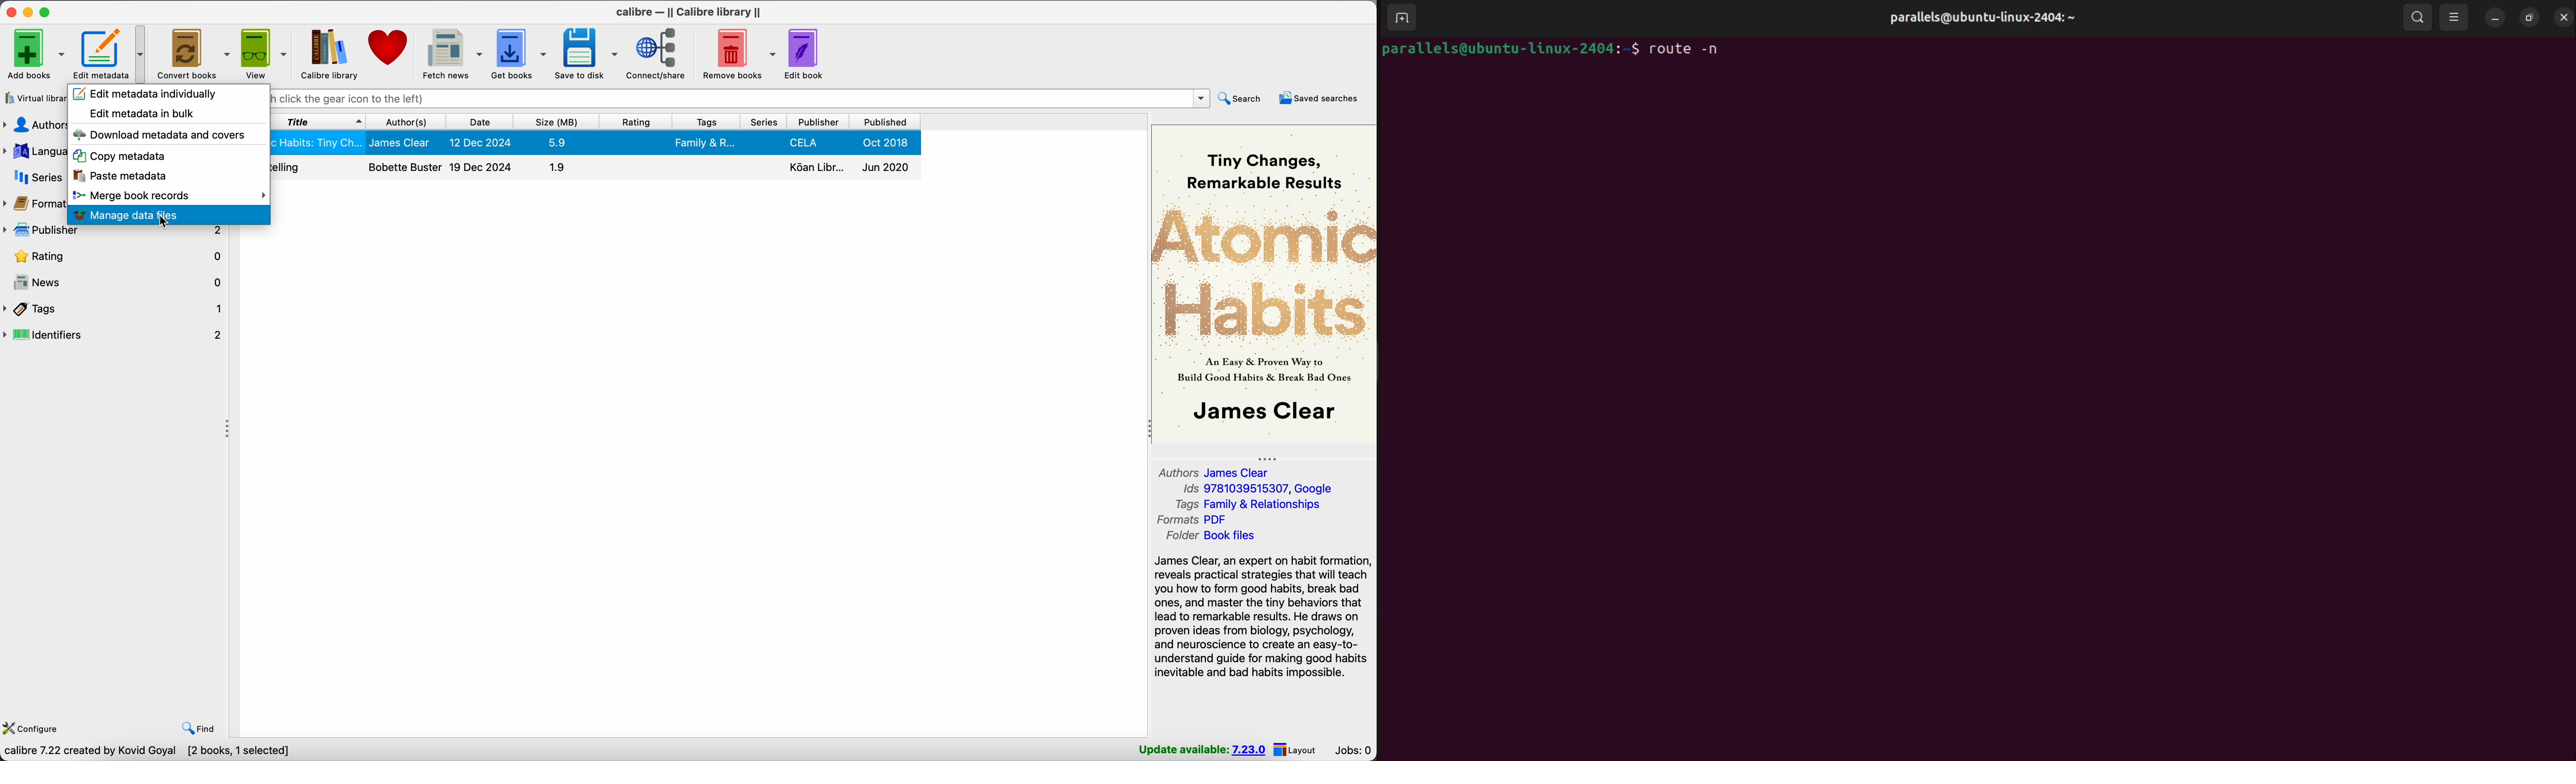 The height and width of the screenshot is (784, 2576). I want to click on tags, so click(114, 309).